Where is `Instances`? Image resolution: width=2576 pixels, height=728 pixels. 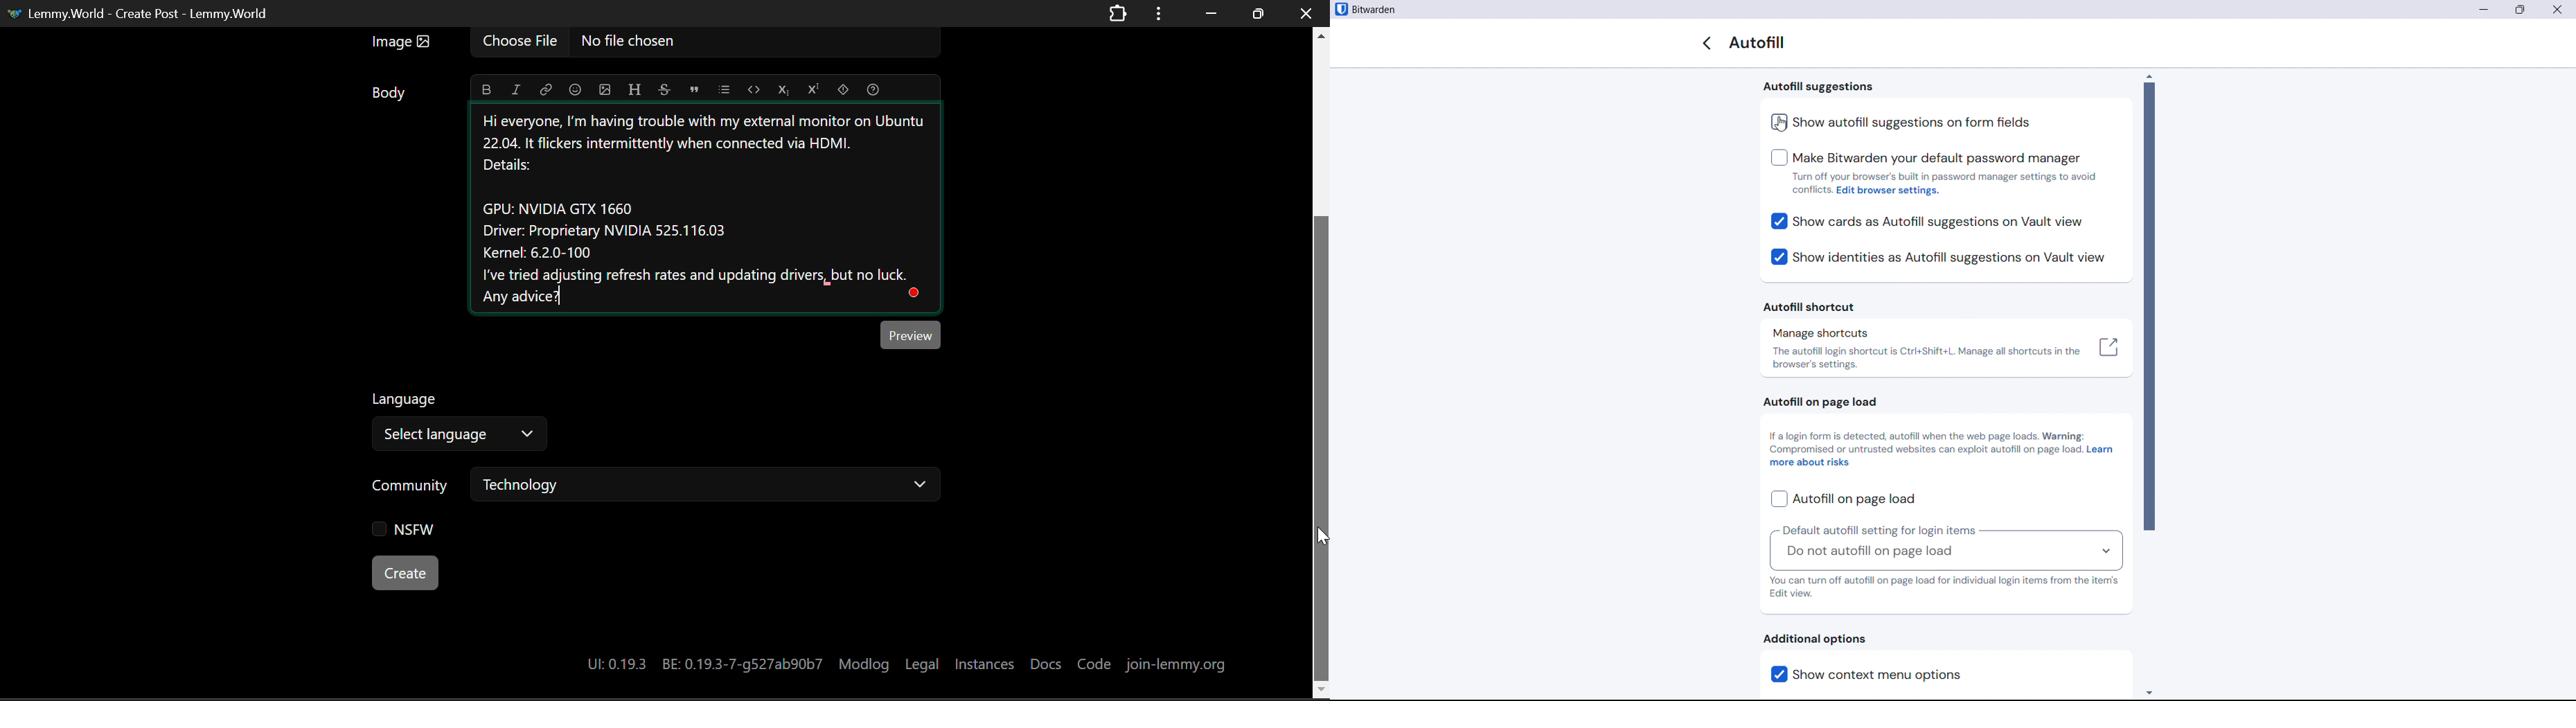 Instances is located at coordinates (984, 663).